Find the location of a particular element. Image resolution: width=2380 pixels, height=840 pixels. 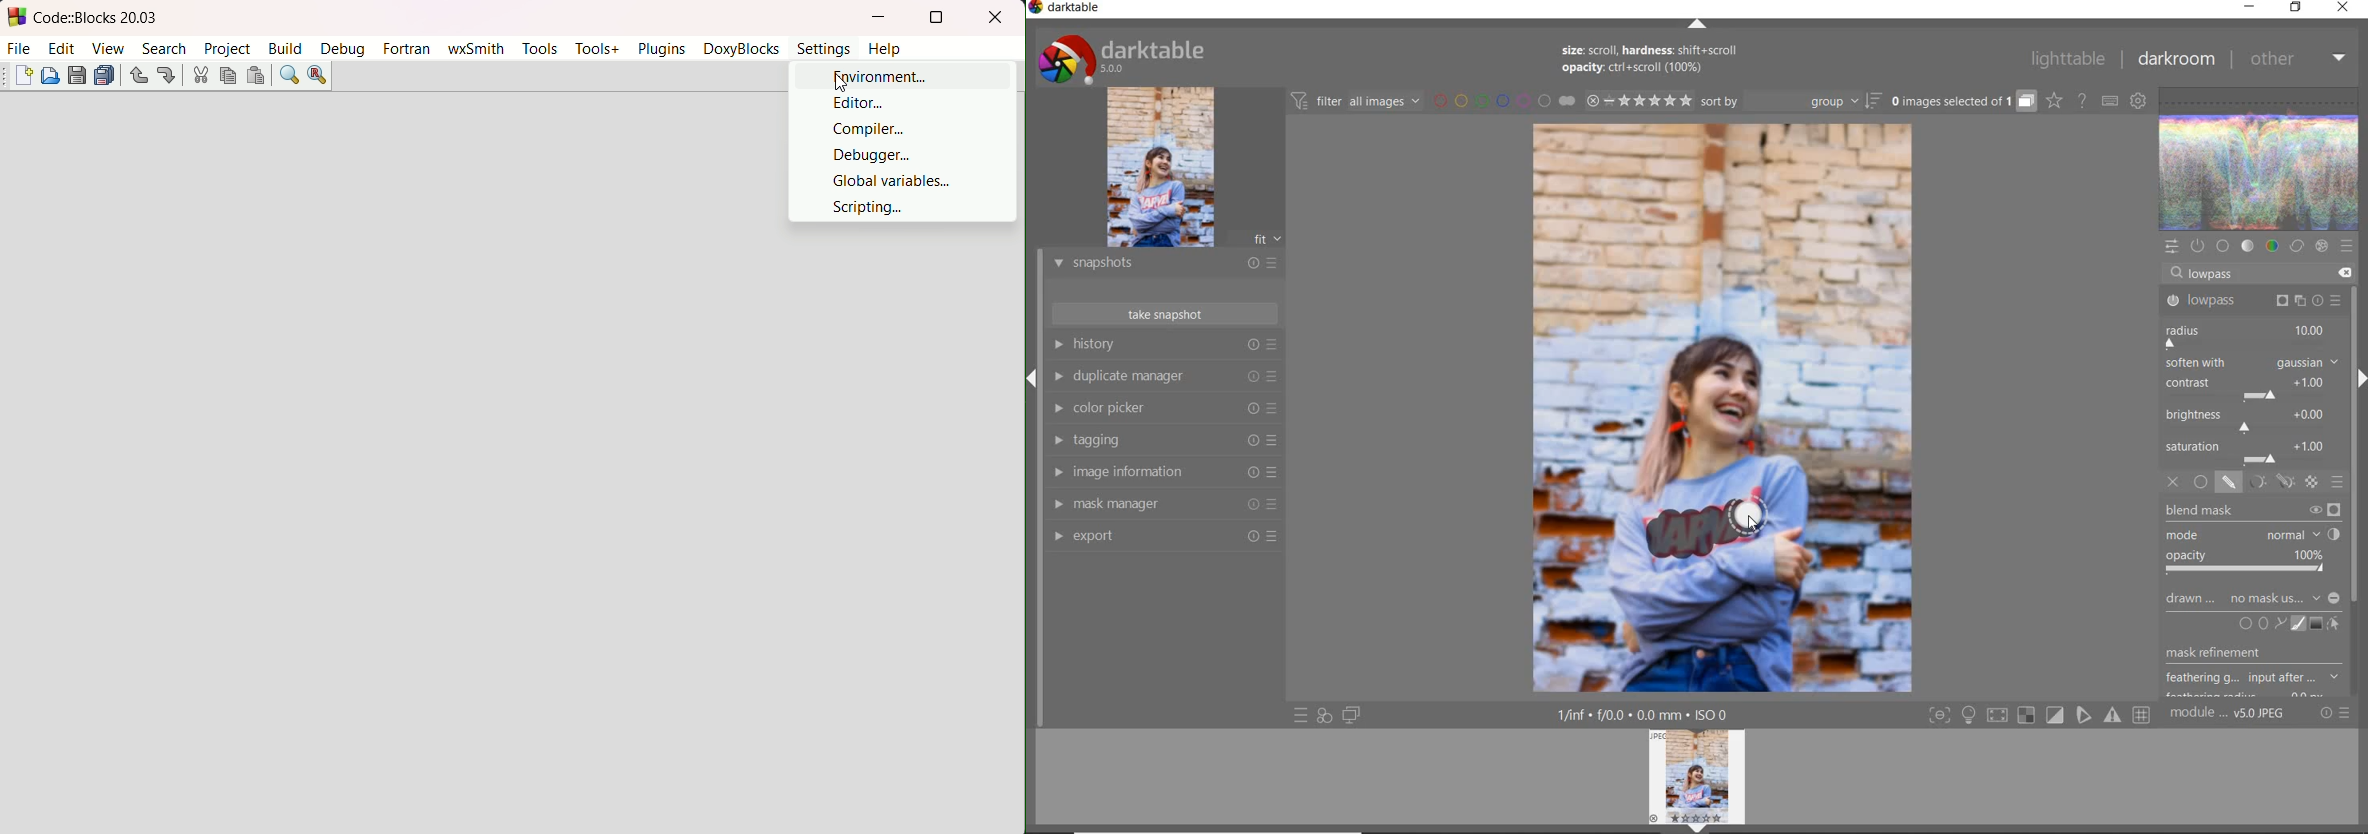

lowpass is located at coordinates (2218, 275).